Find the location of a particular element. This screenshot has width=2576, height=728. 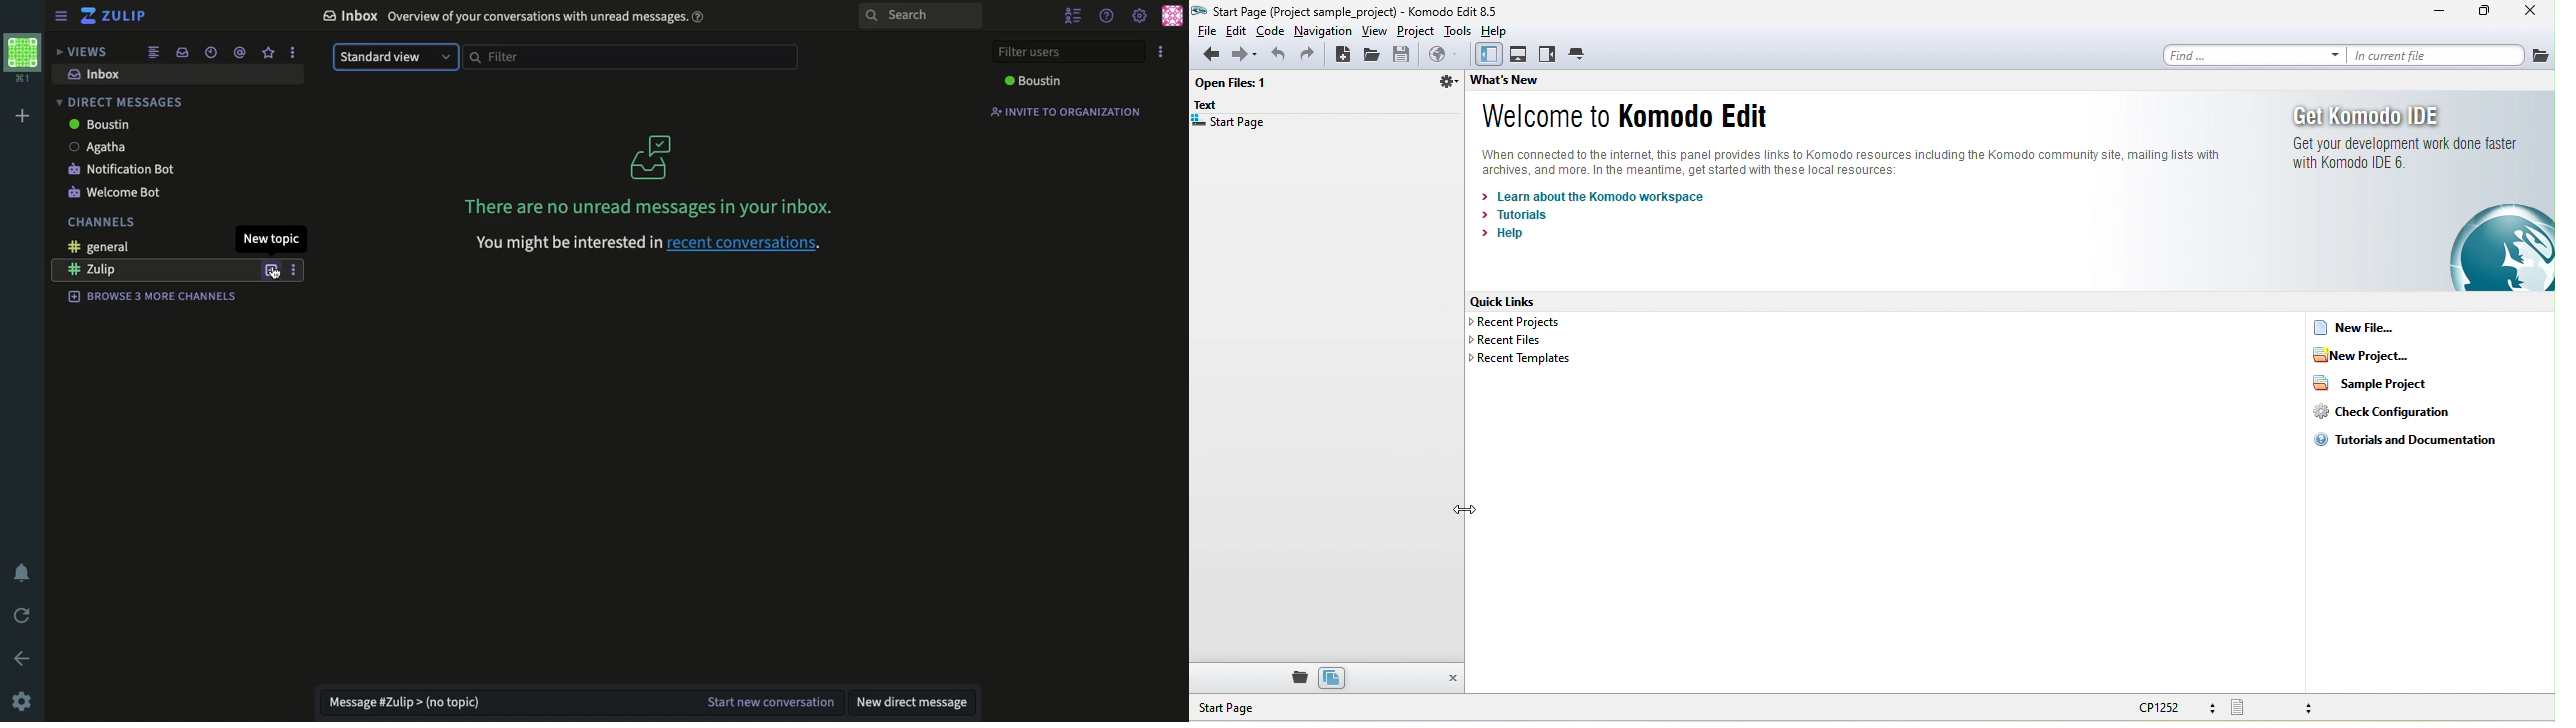

sidebar is located at coordinates (60, 15).